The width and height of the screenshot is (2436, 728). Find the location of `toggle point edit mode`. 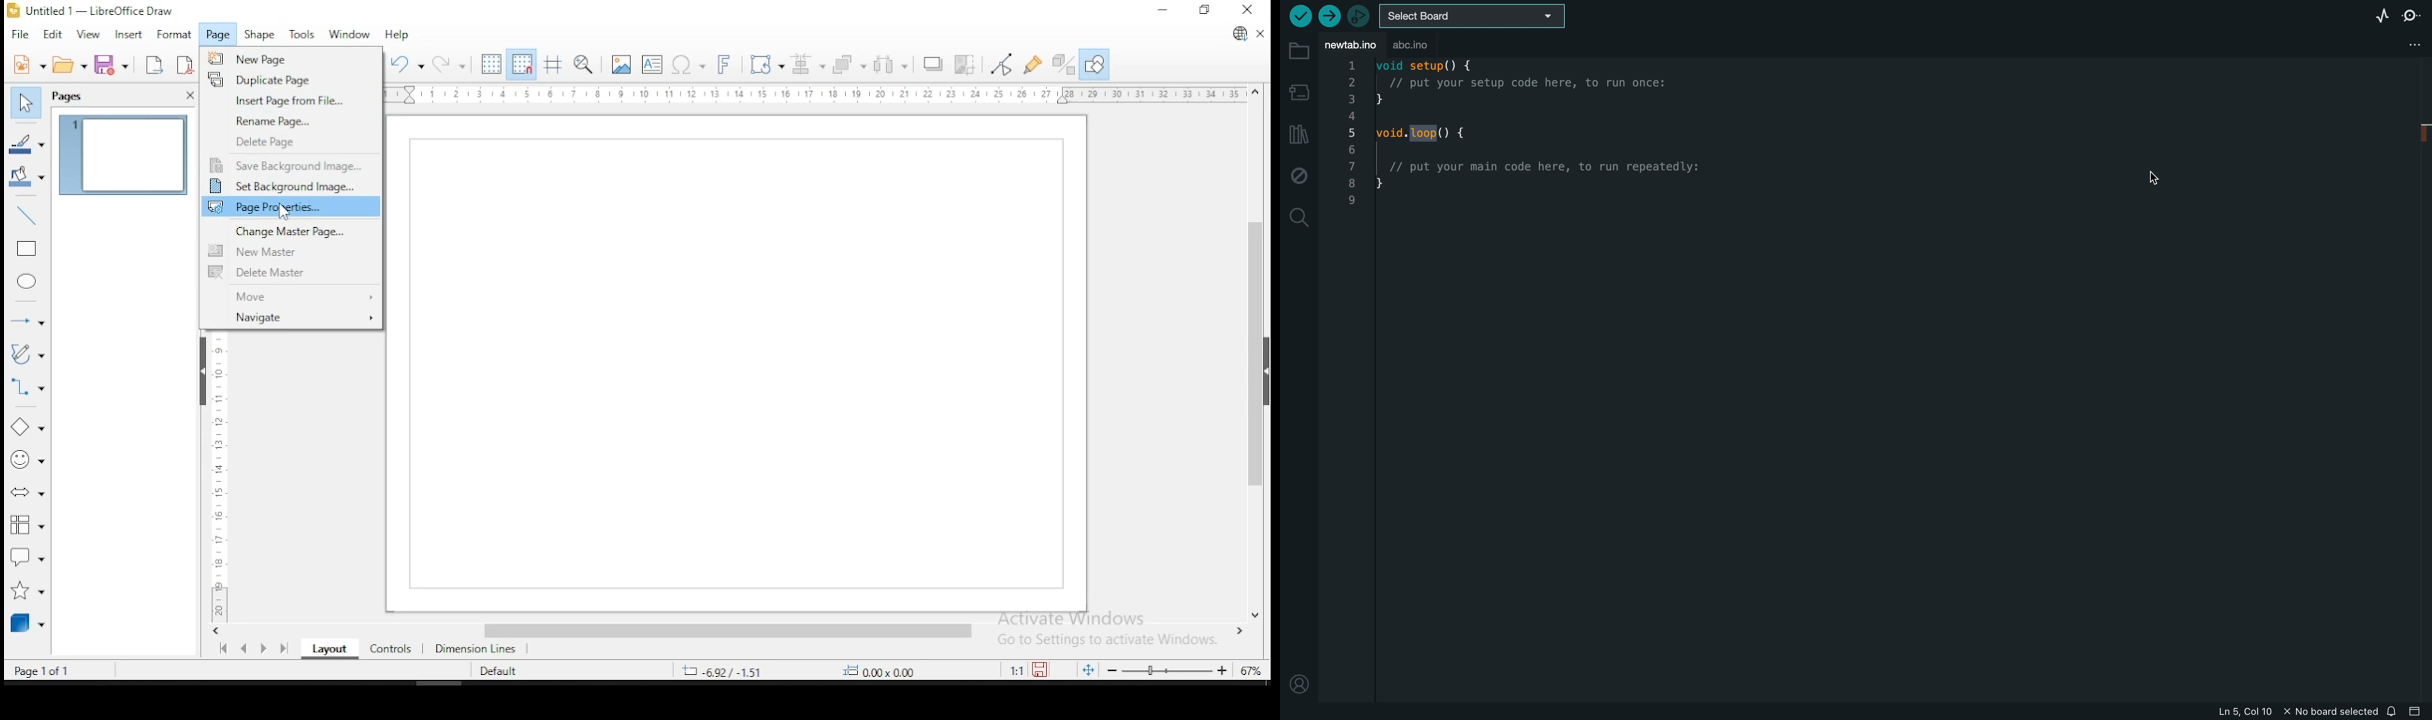

toggle point edit mode is located at coordinates (1004, 64).